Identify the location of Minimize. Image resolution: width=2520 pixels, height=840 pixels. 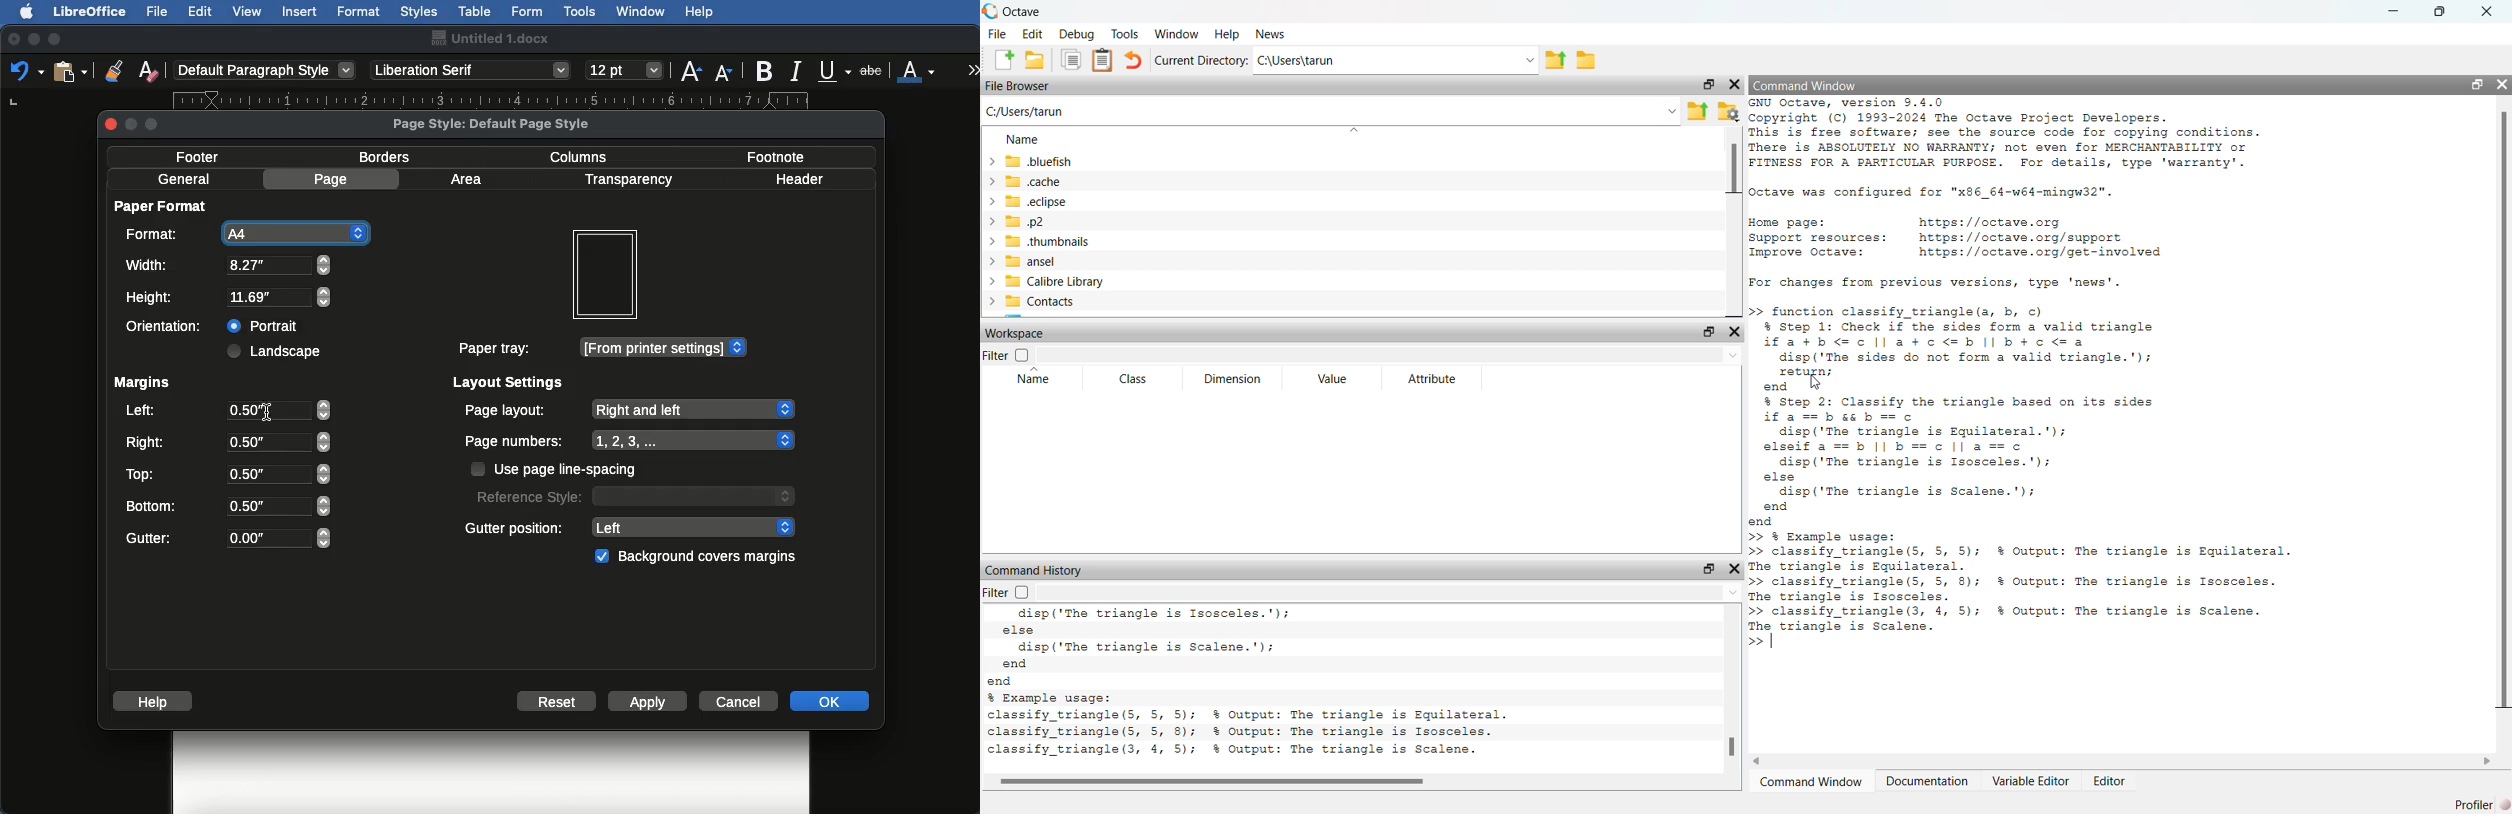
(33, 39).